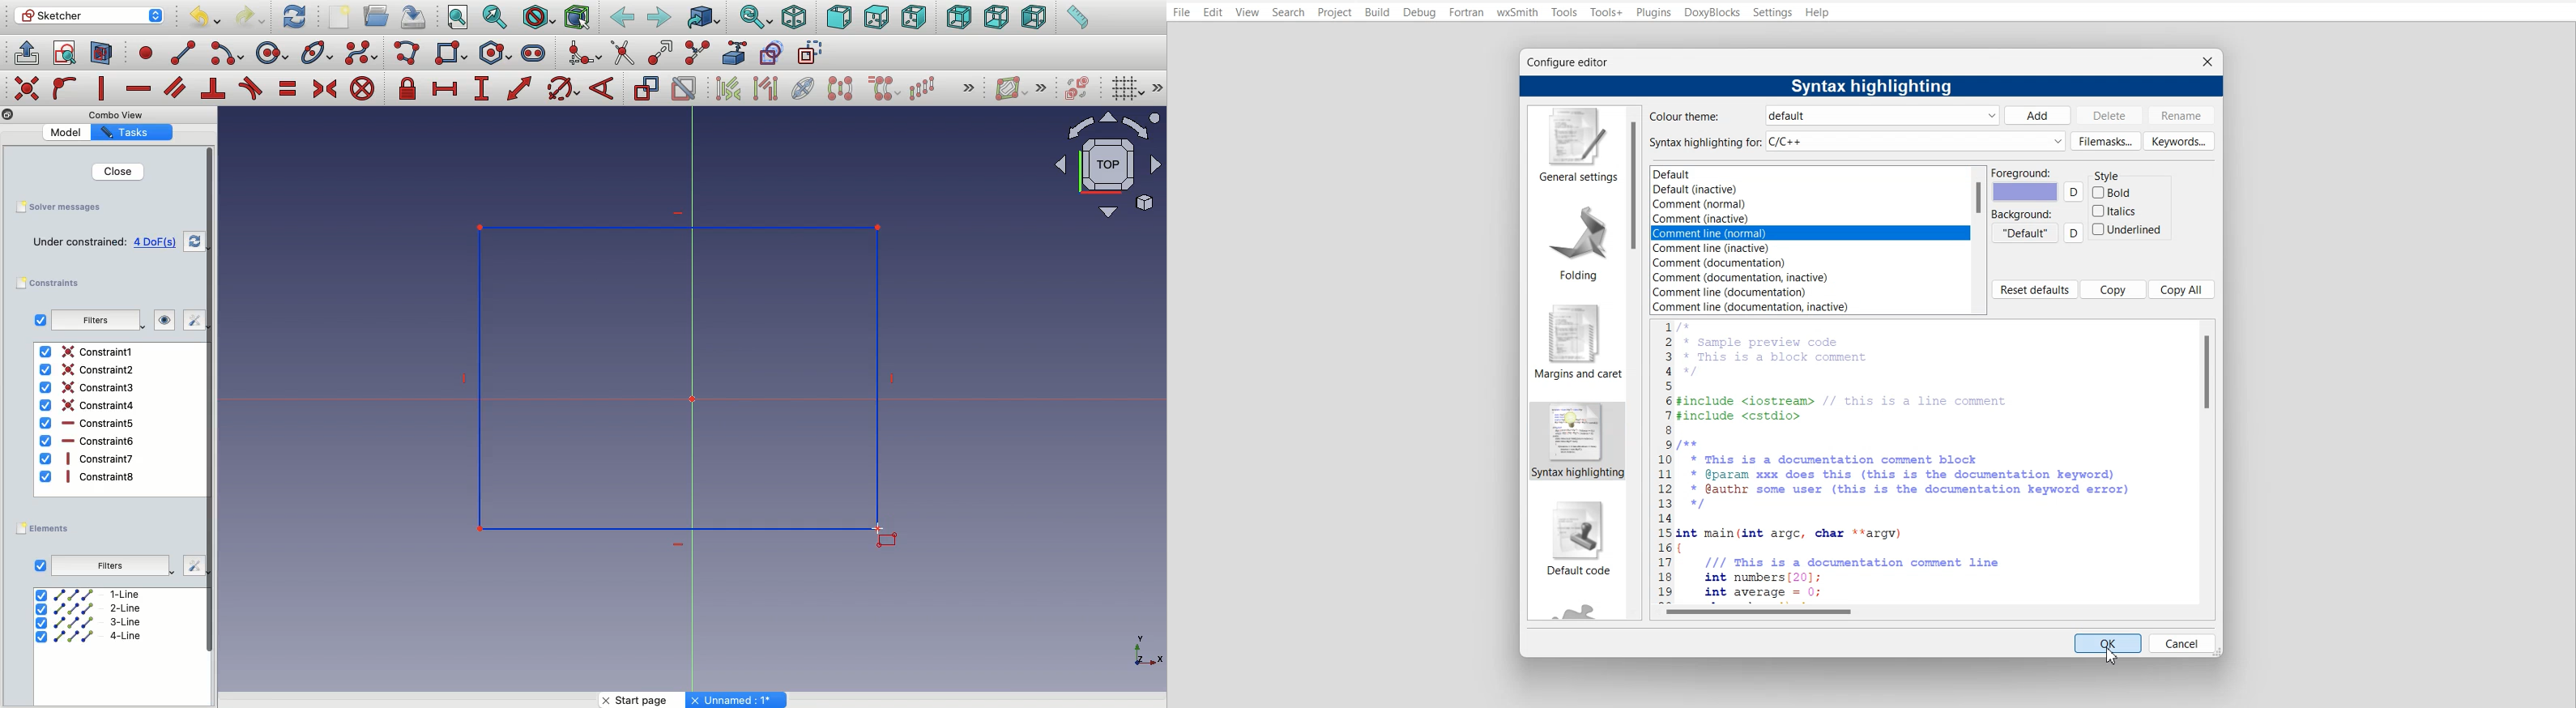 This screenshot has width=2576, height=728. What do you see at coordinates (898, 540) in the screenshot?
I see `Cursor` at bounding box center [898, 540].